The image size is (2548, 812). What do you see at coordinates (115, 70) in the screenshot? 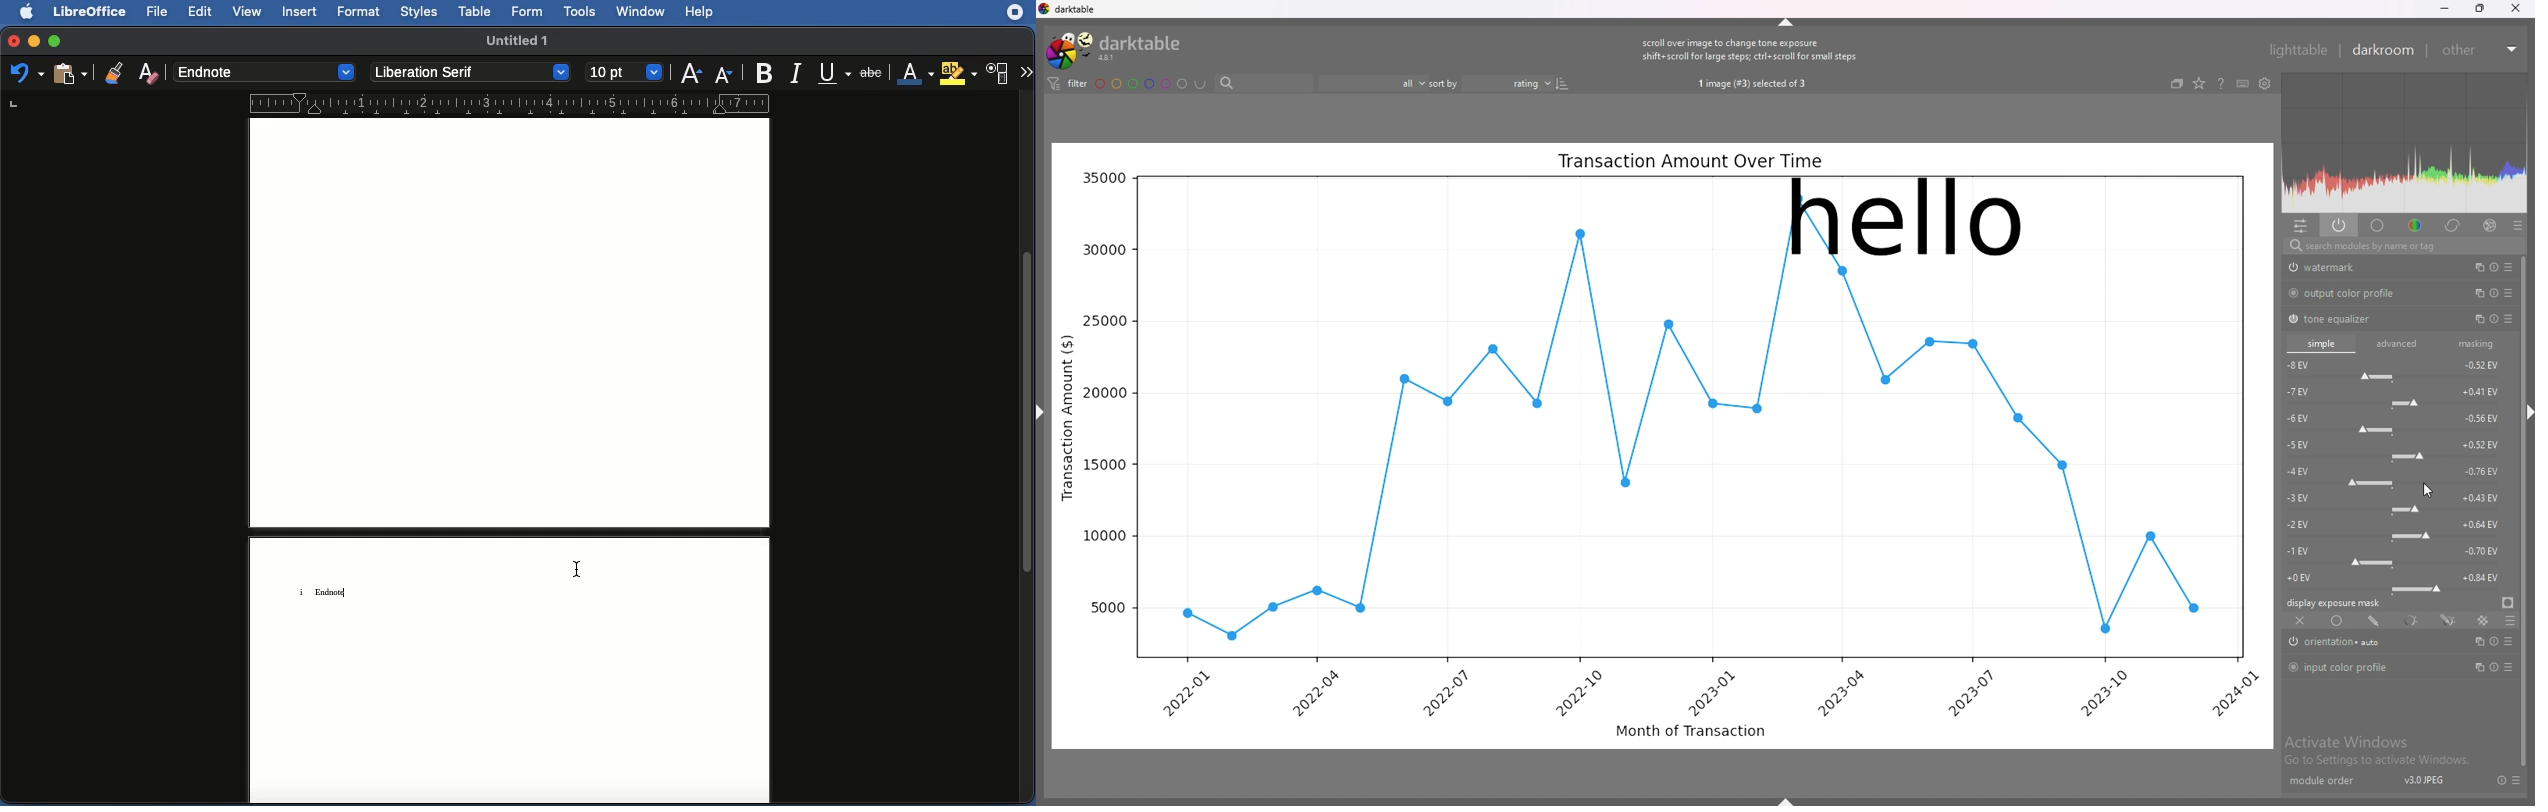
I see `Clone formatting` at bounding box center [115, 70].